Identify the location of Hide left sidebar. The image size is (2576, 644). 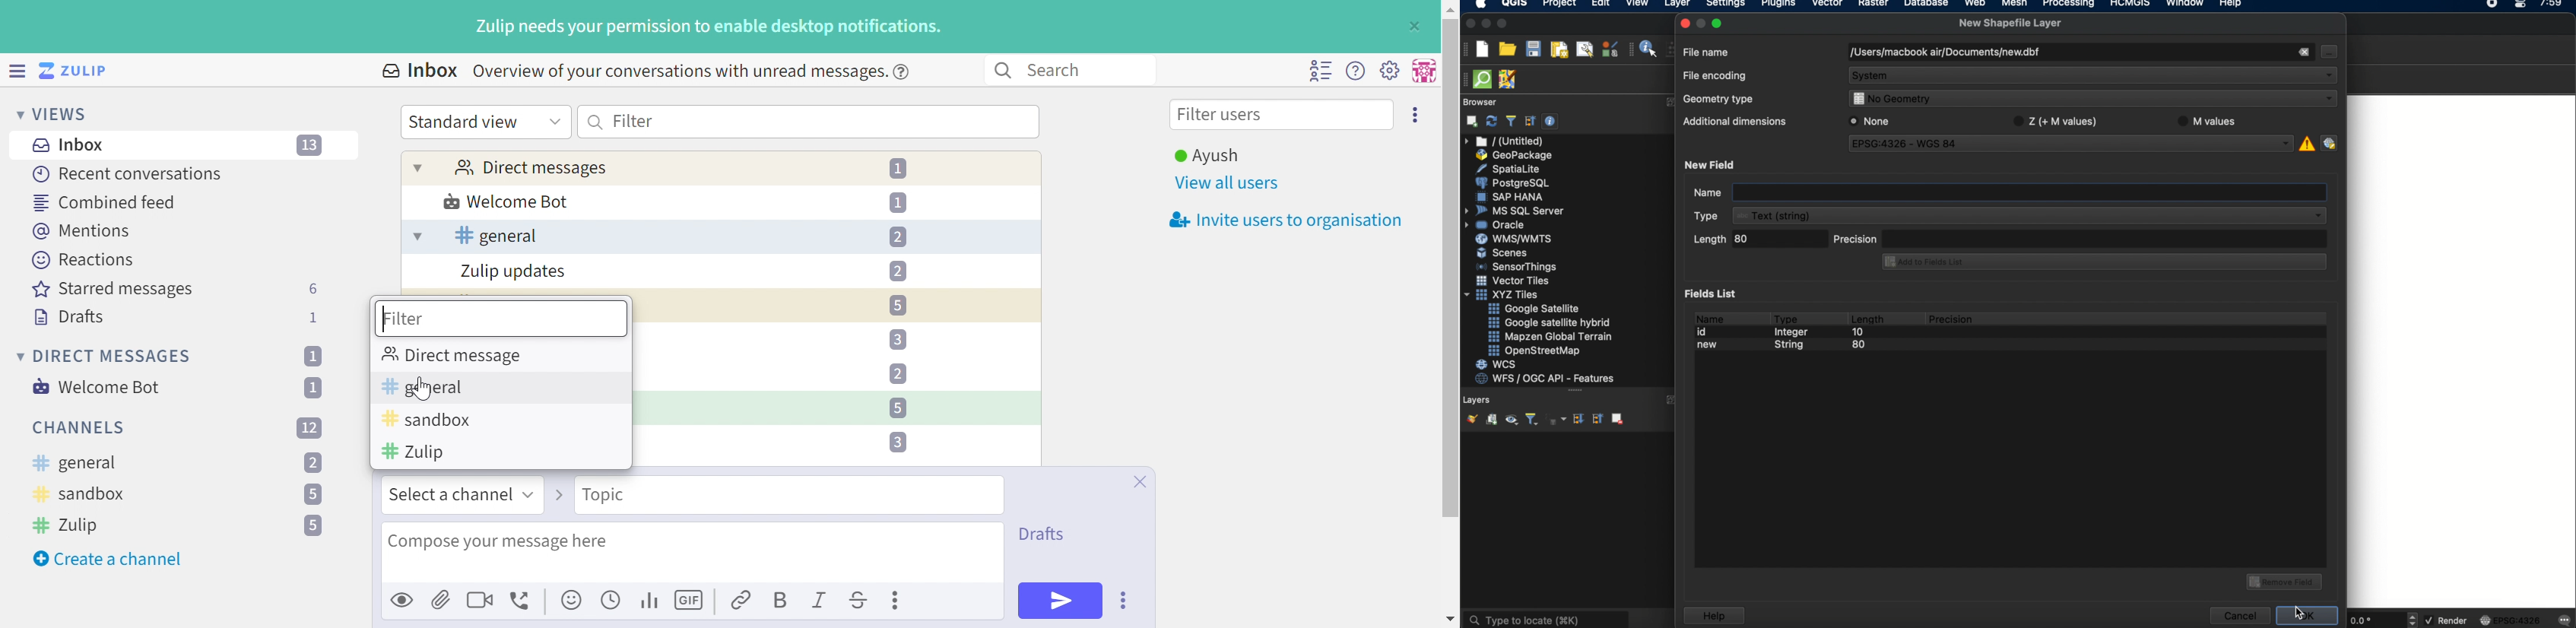
(19, 71).